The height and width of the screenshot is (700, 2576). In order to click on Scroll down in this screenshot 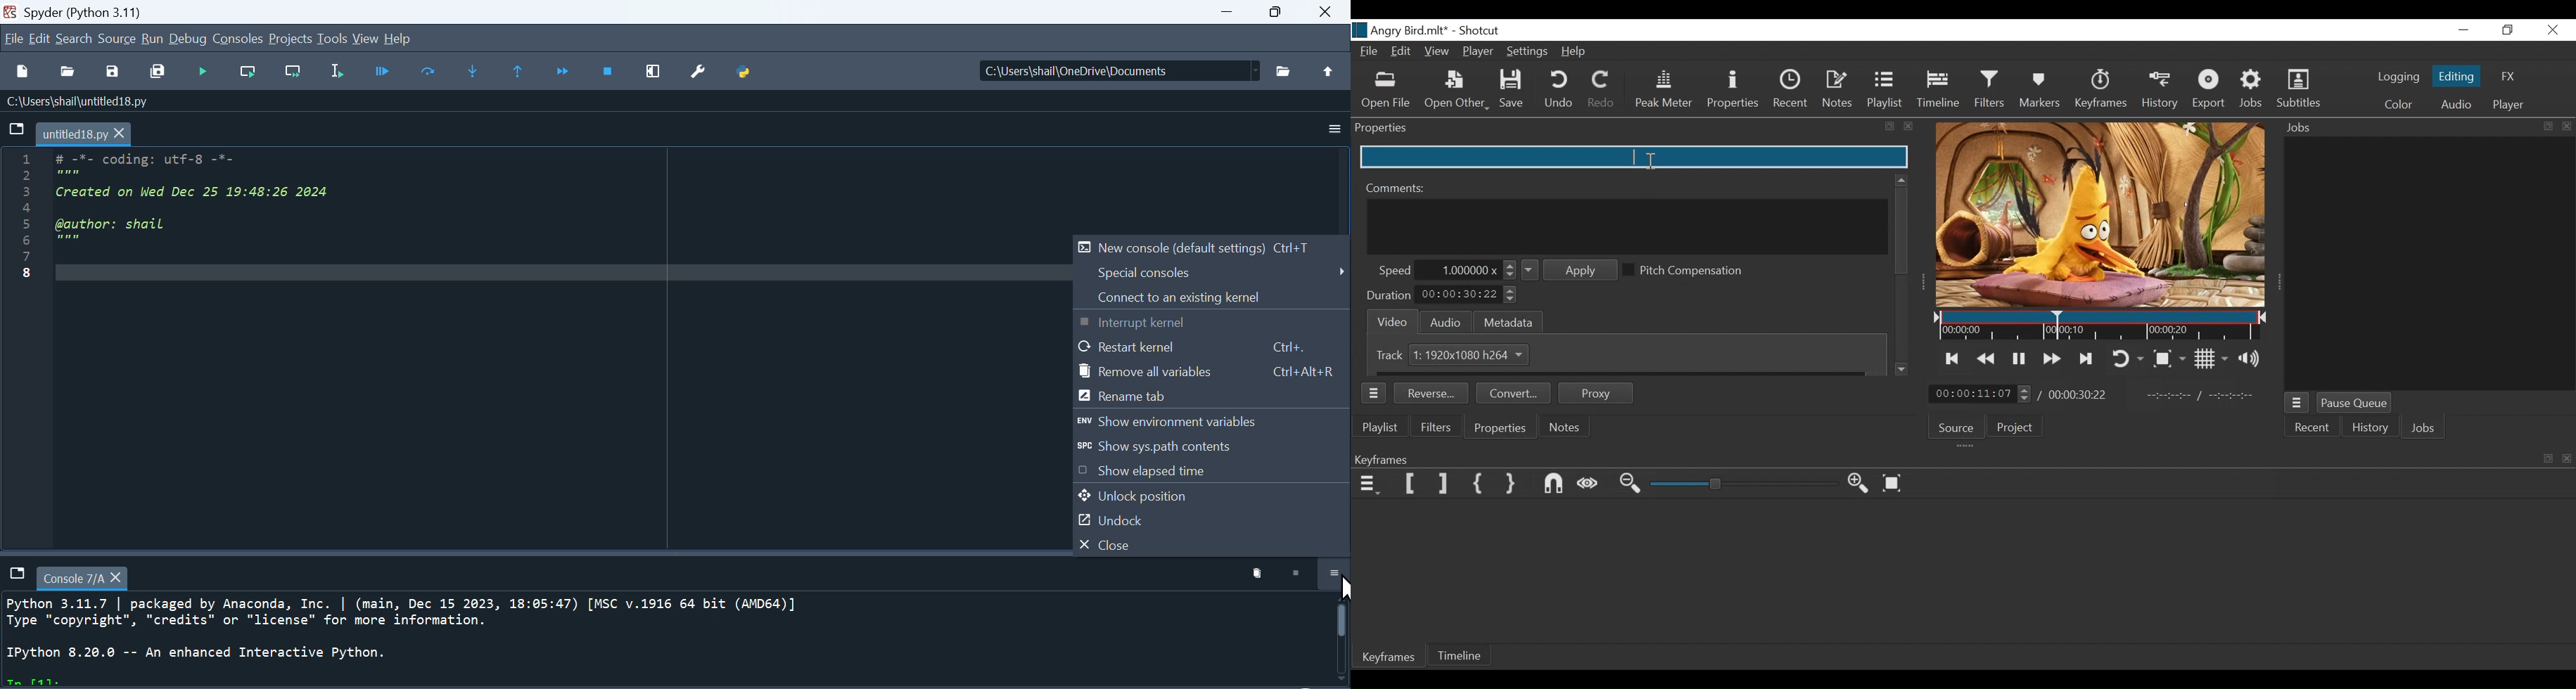, I will do `click(1903, 369)`.